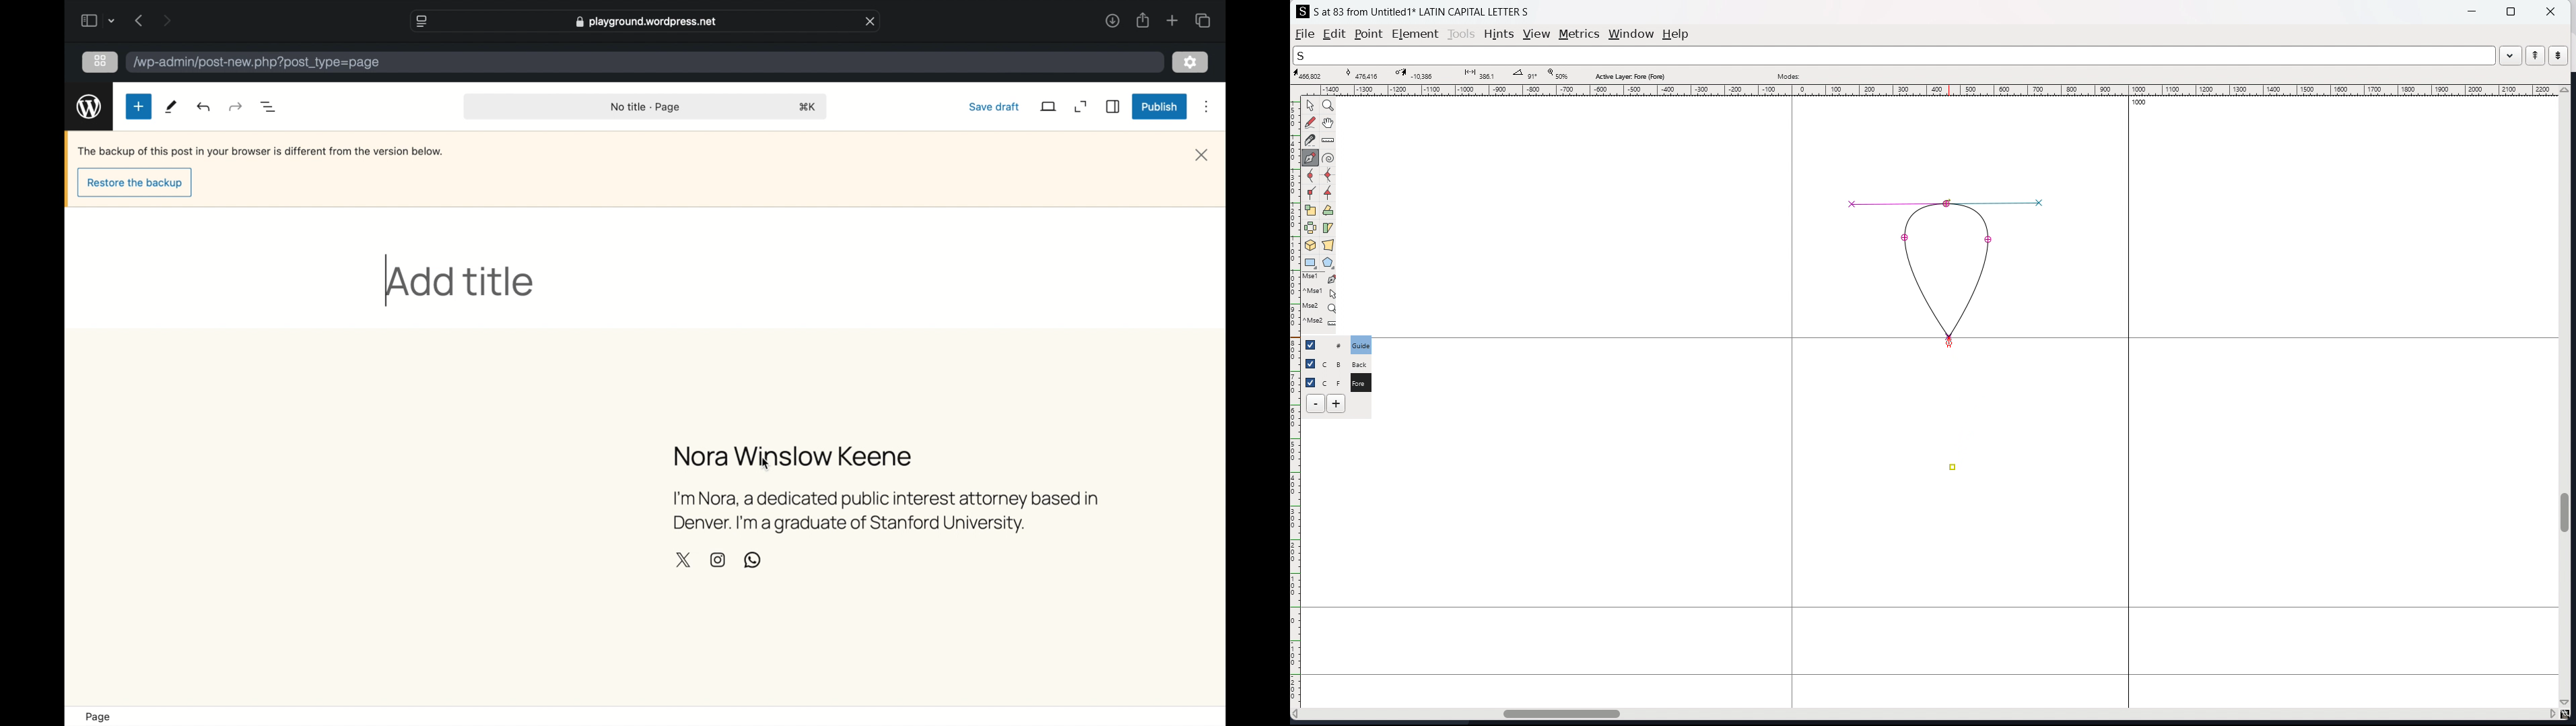 This screenshot has height=728, width=2576. I want to click on cursor coordinate, so click(1312, 75).